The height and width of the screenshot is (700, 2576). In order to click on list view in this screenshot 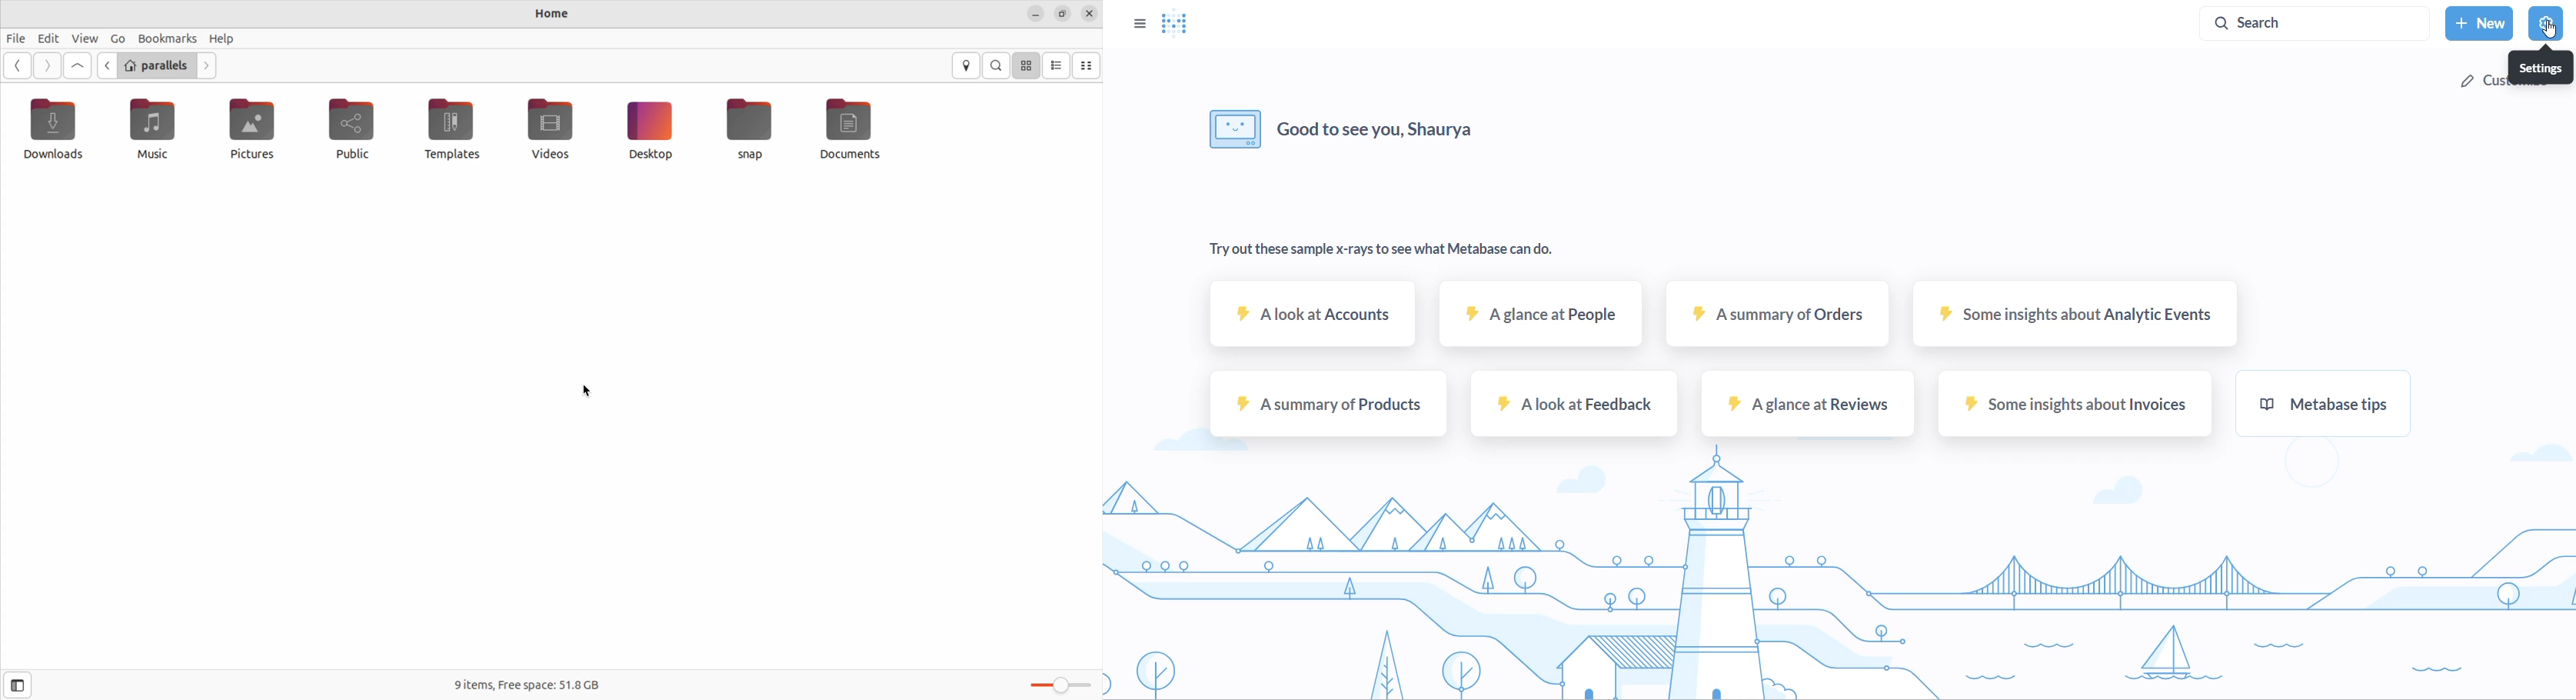, I will do `click(1058, 66)`.